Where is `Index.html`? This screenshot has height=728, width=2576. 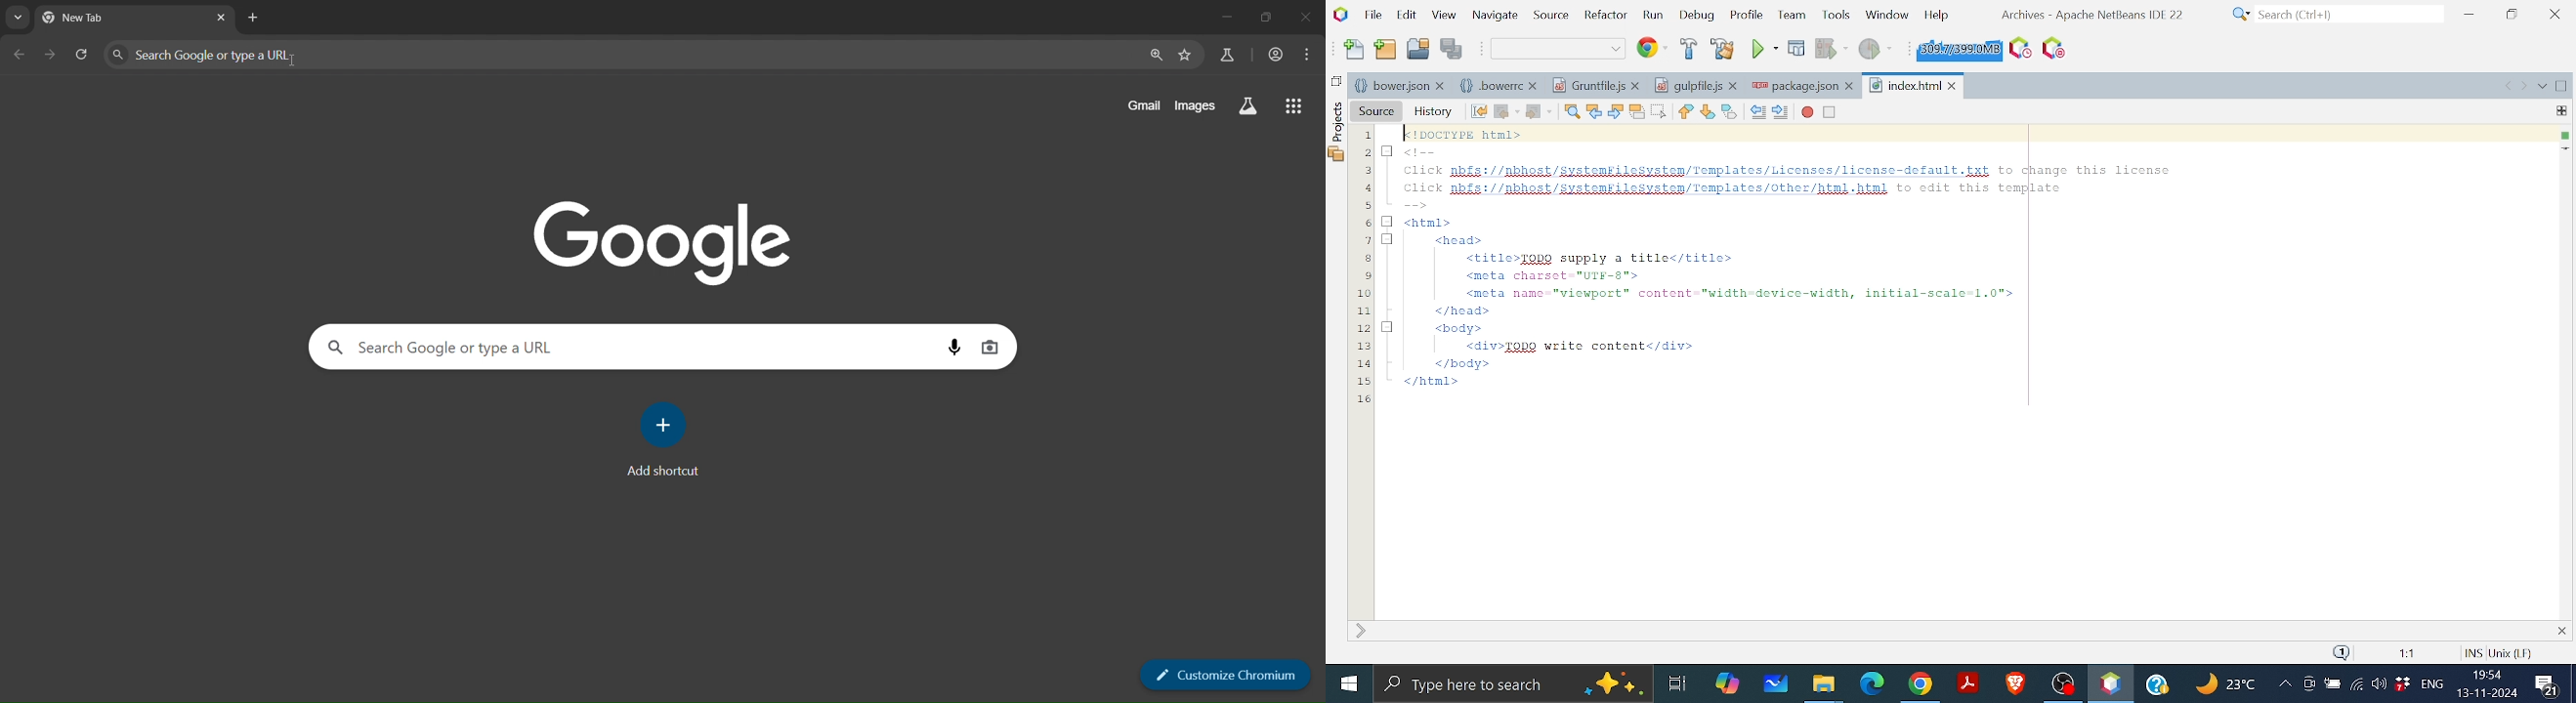
Index.html is located at coordinates (1905, 85).